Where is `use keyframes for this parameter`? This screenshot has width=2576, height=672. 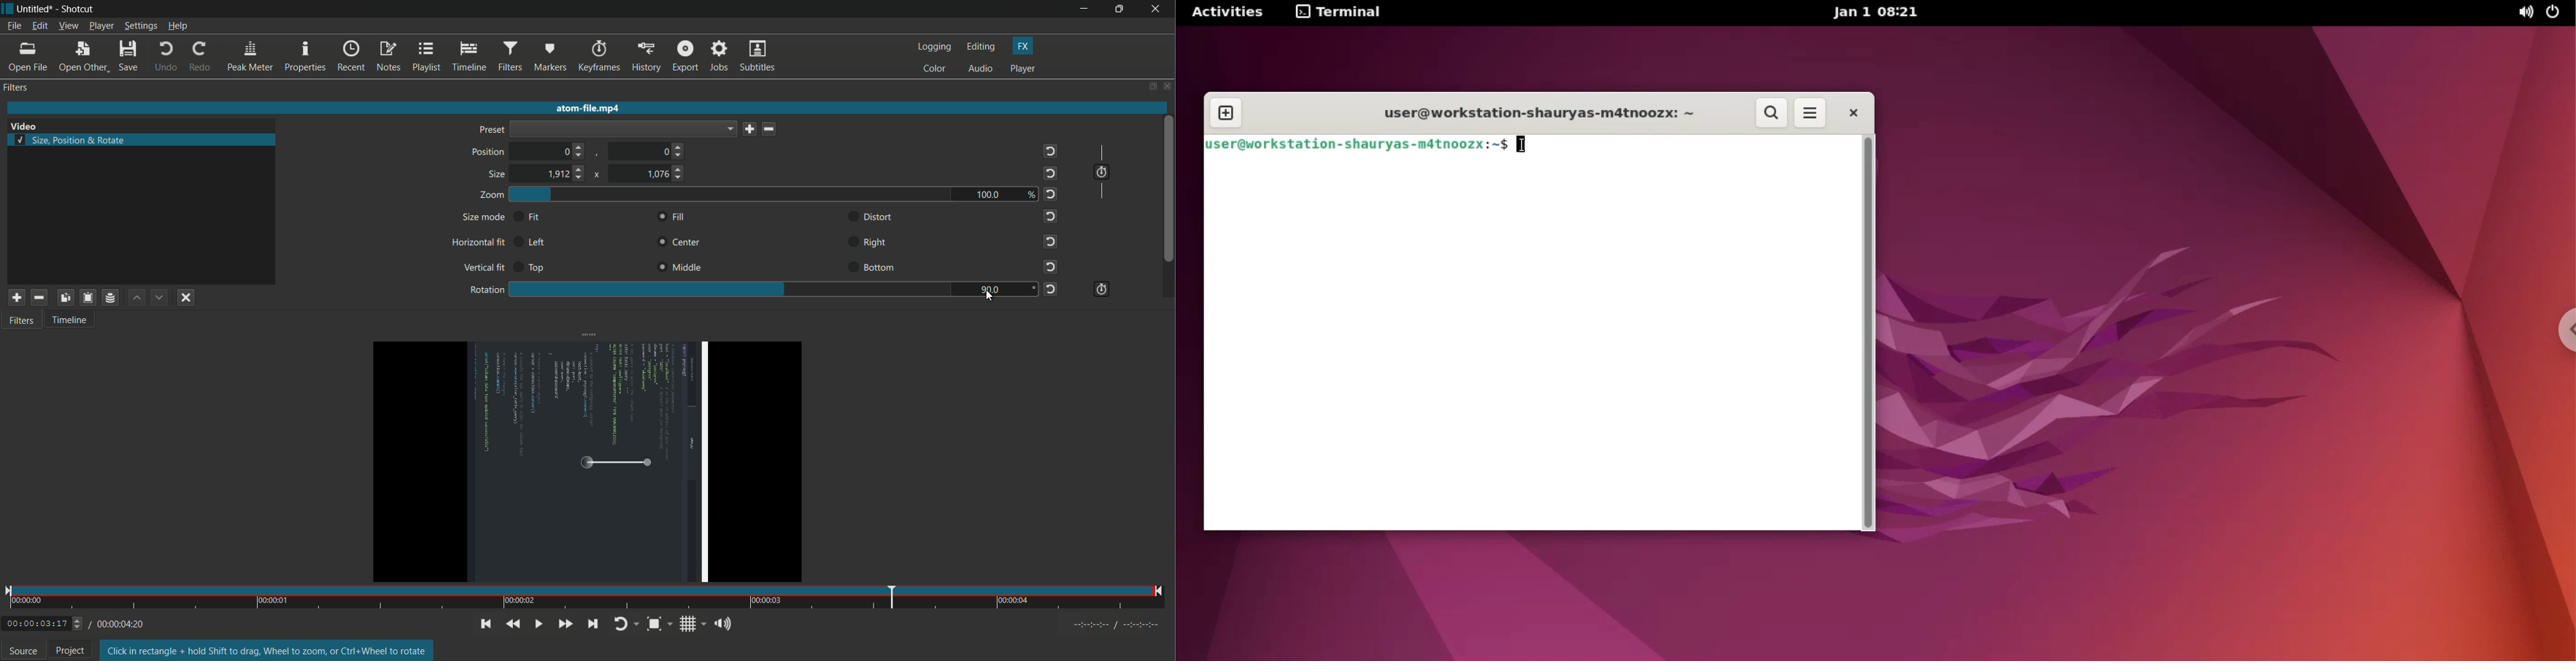
use keyframes for this parameter is located at coordinates (1101, 290).